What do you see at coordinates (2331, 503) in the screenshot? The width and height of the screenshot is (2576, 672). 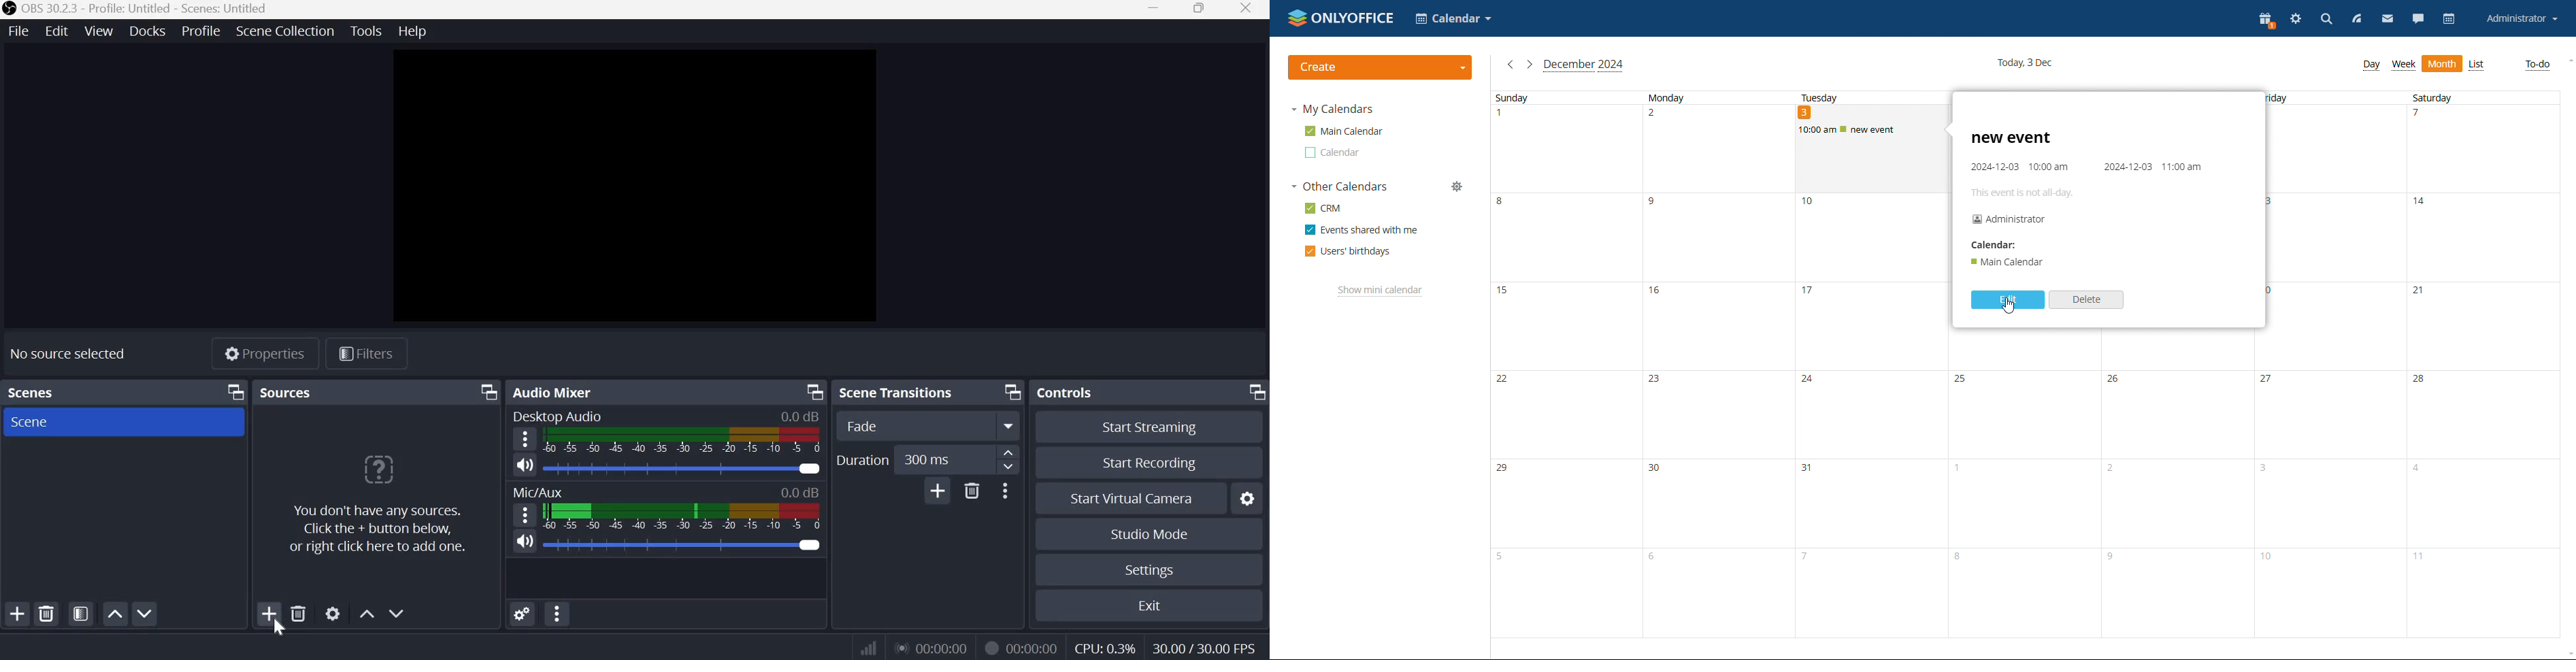 I see `3` at bounding box center [2331, 503].